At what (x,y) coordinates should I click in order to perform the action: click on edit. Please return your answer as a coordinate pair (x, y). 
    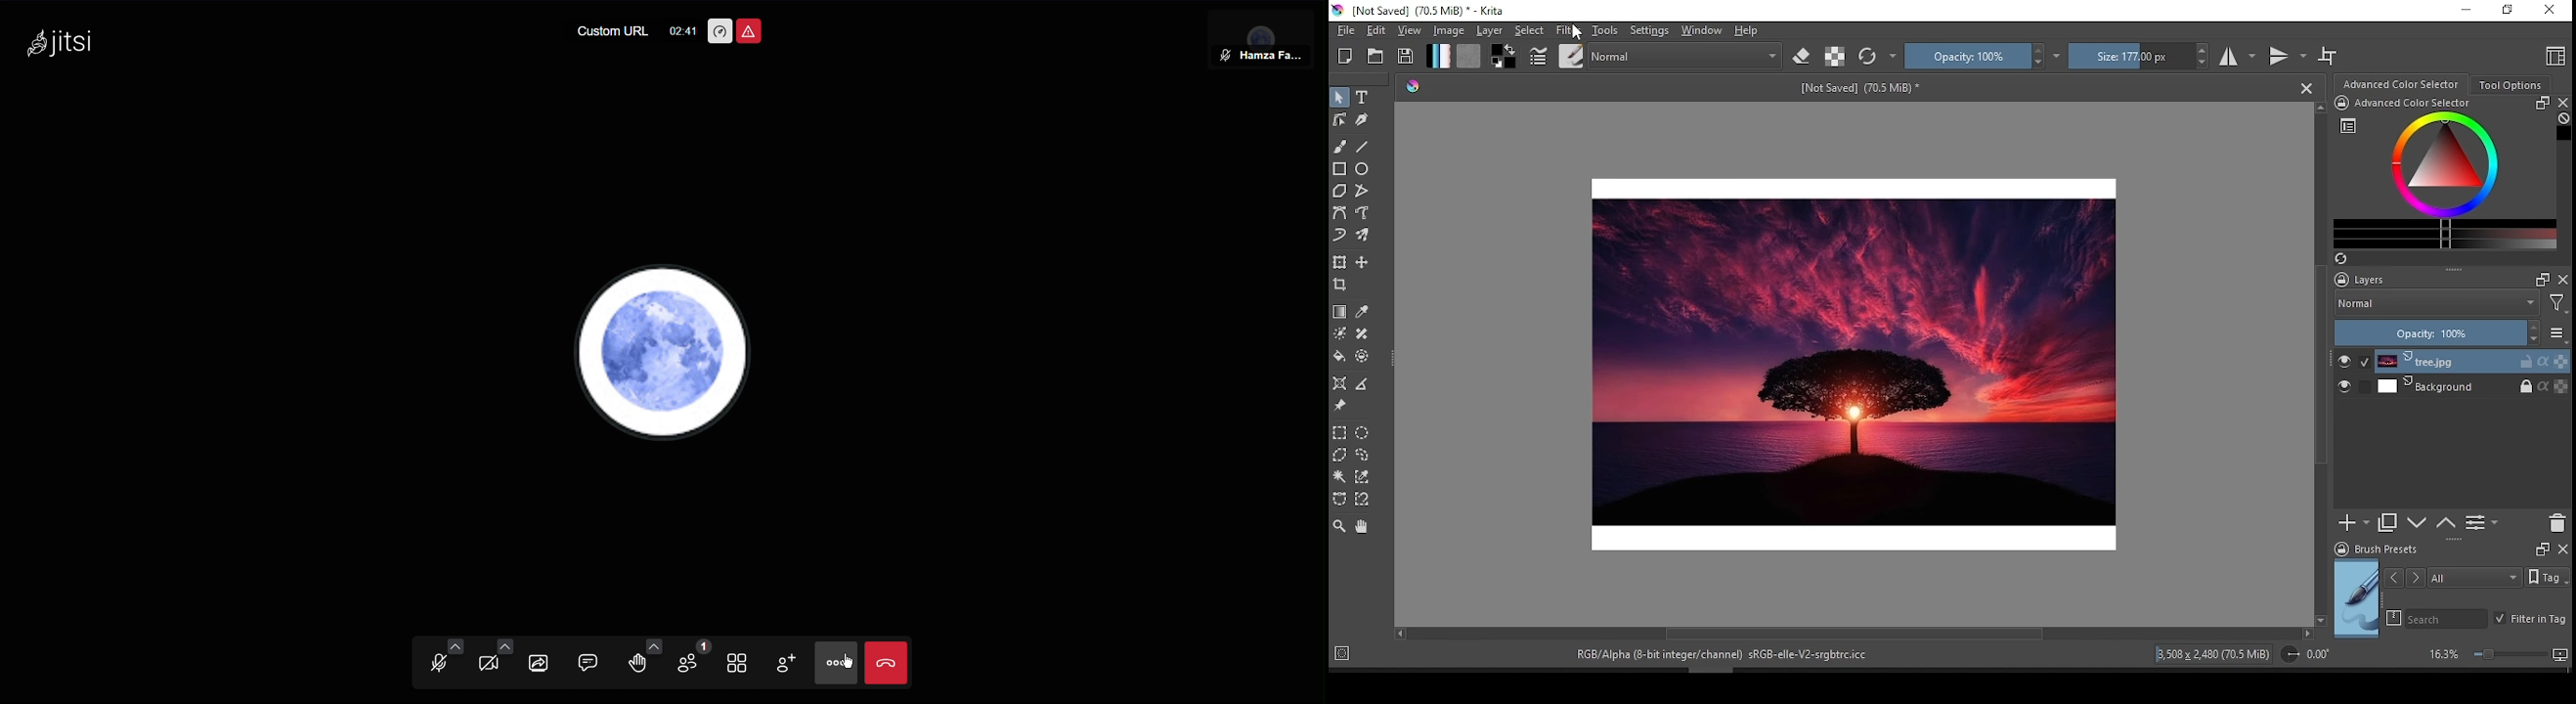
    Looking at the image, I should click on (1375, 30).